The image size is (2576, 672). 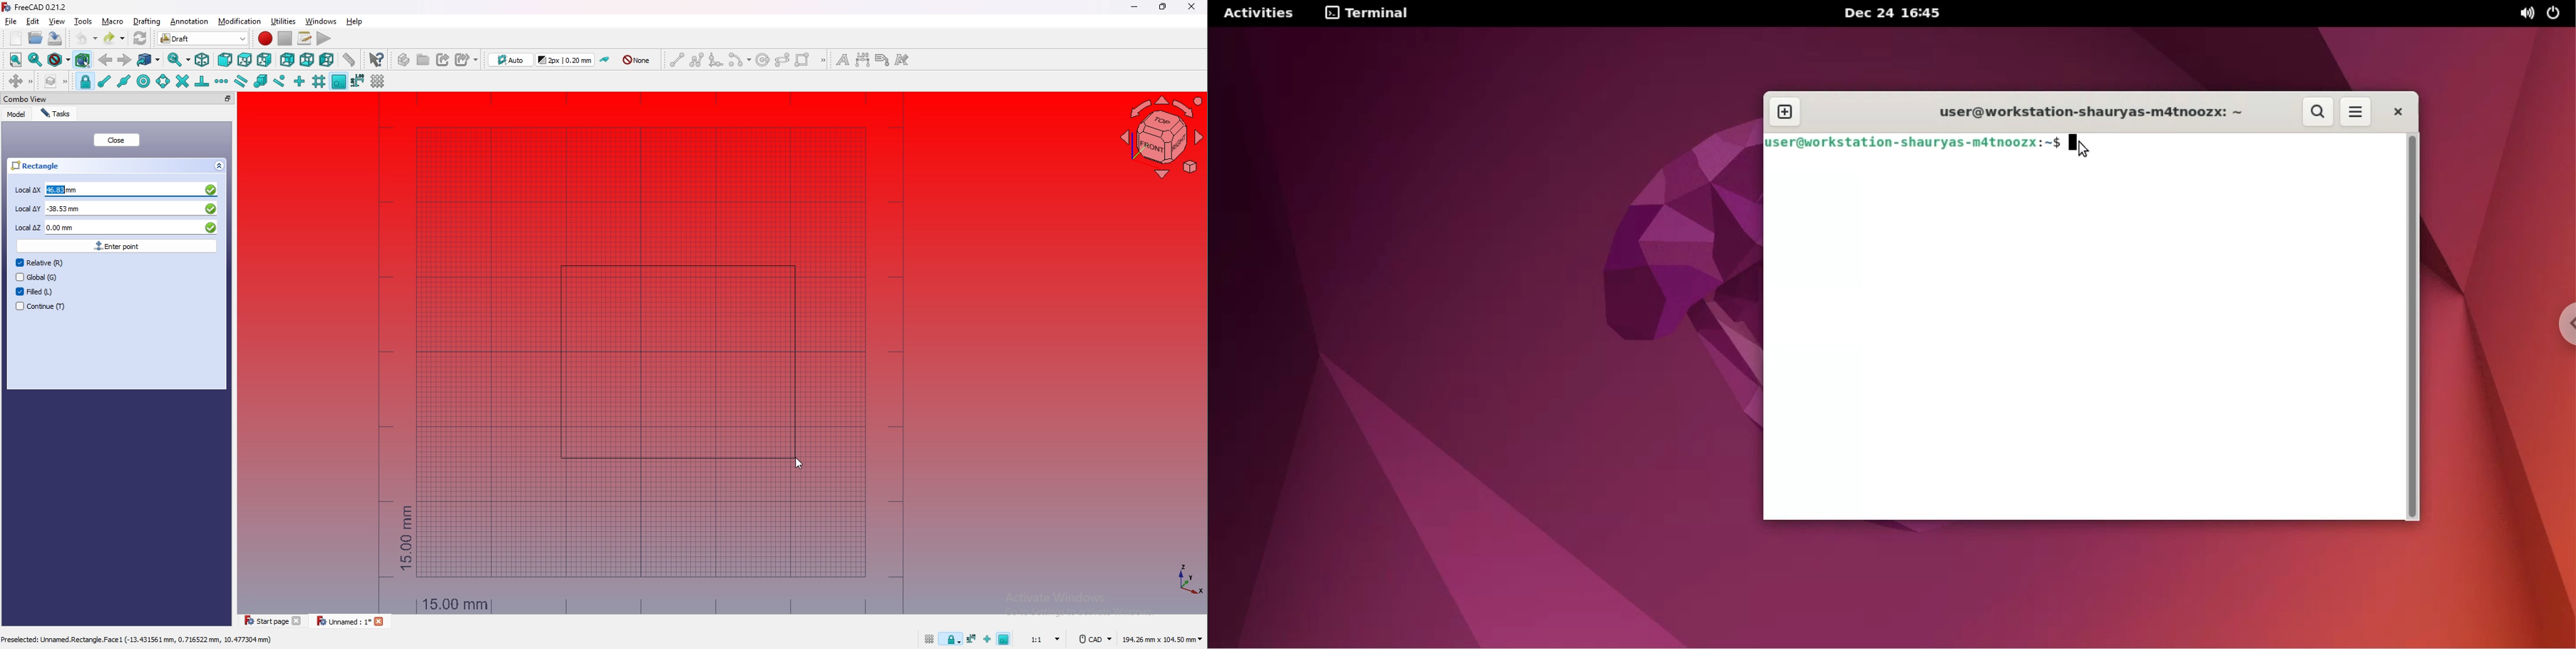 I want to click on local Δx, so click(x=27, y=191).